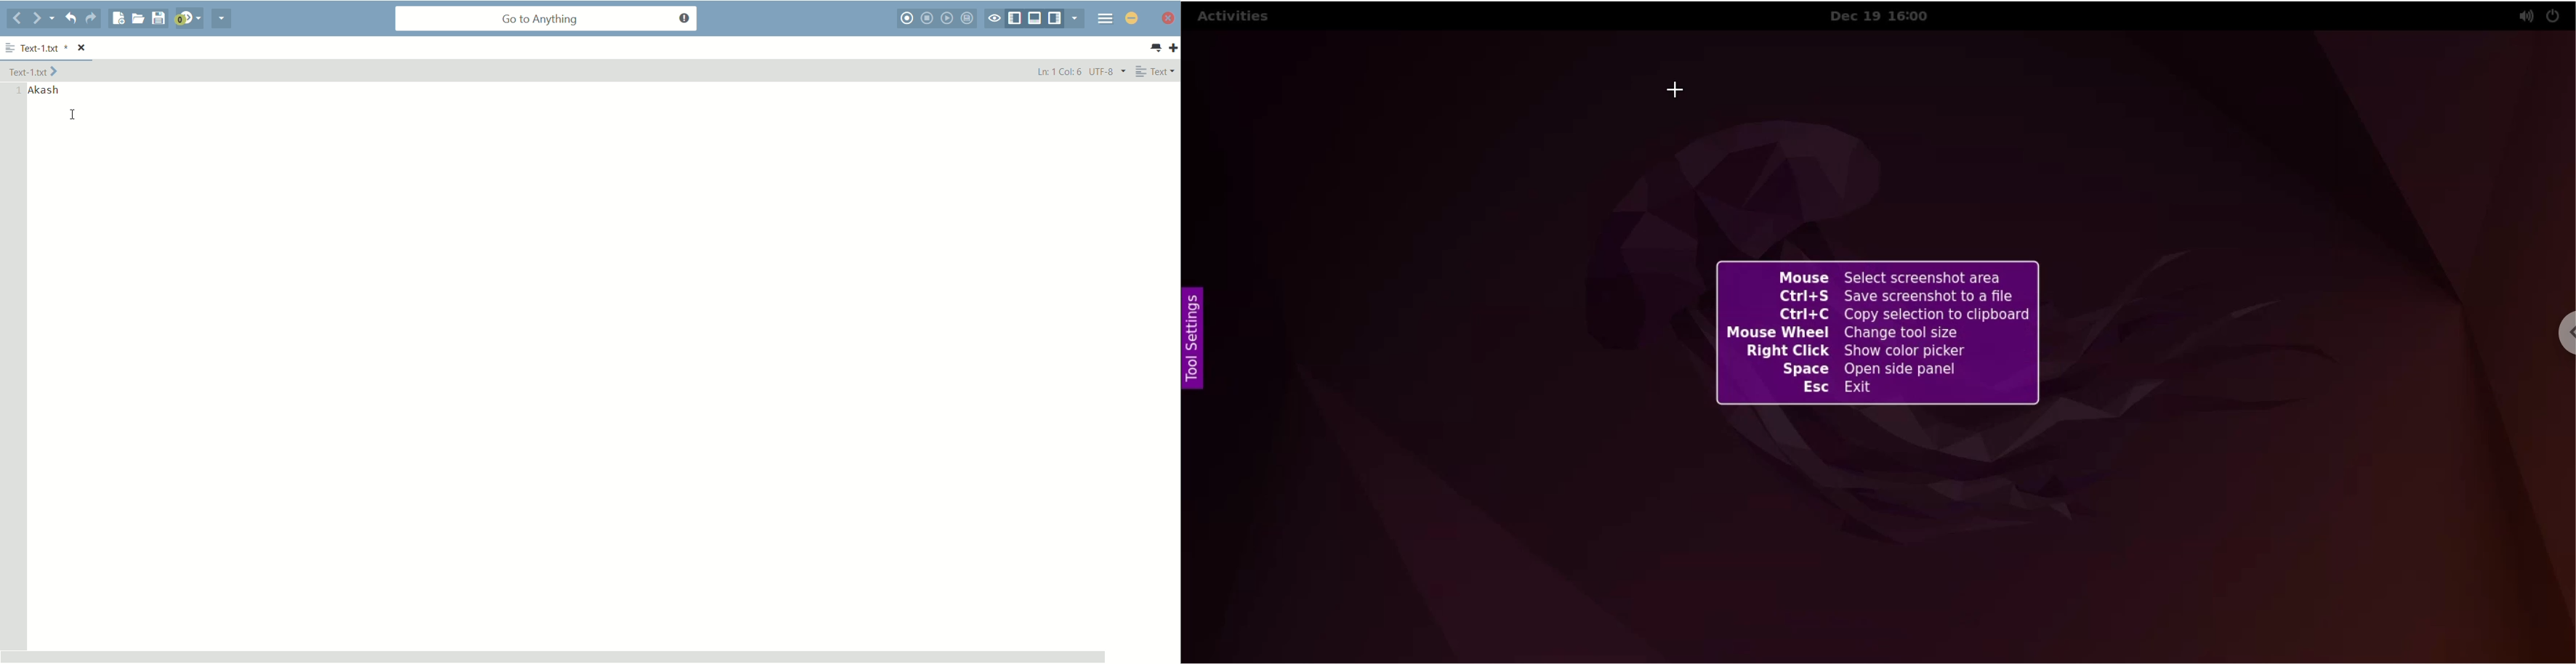 This screenshot has width=2576, height=672. I want to click on stop macro, so click(928, 18).